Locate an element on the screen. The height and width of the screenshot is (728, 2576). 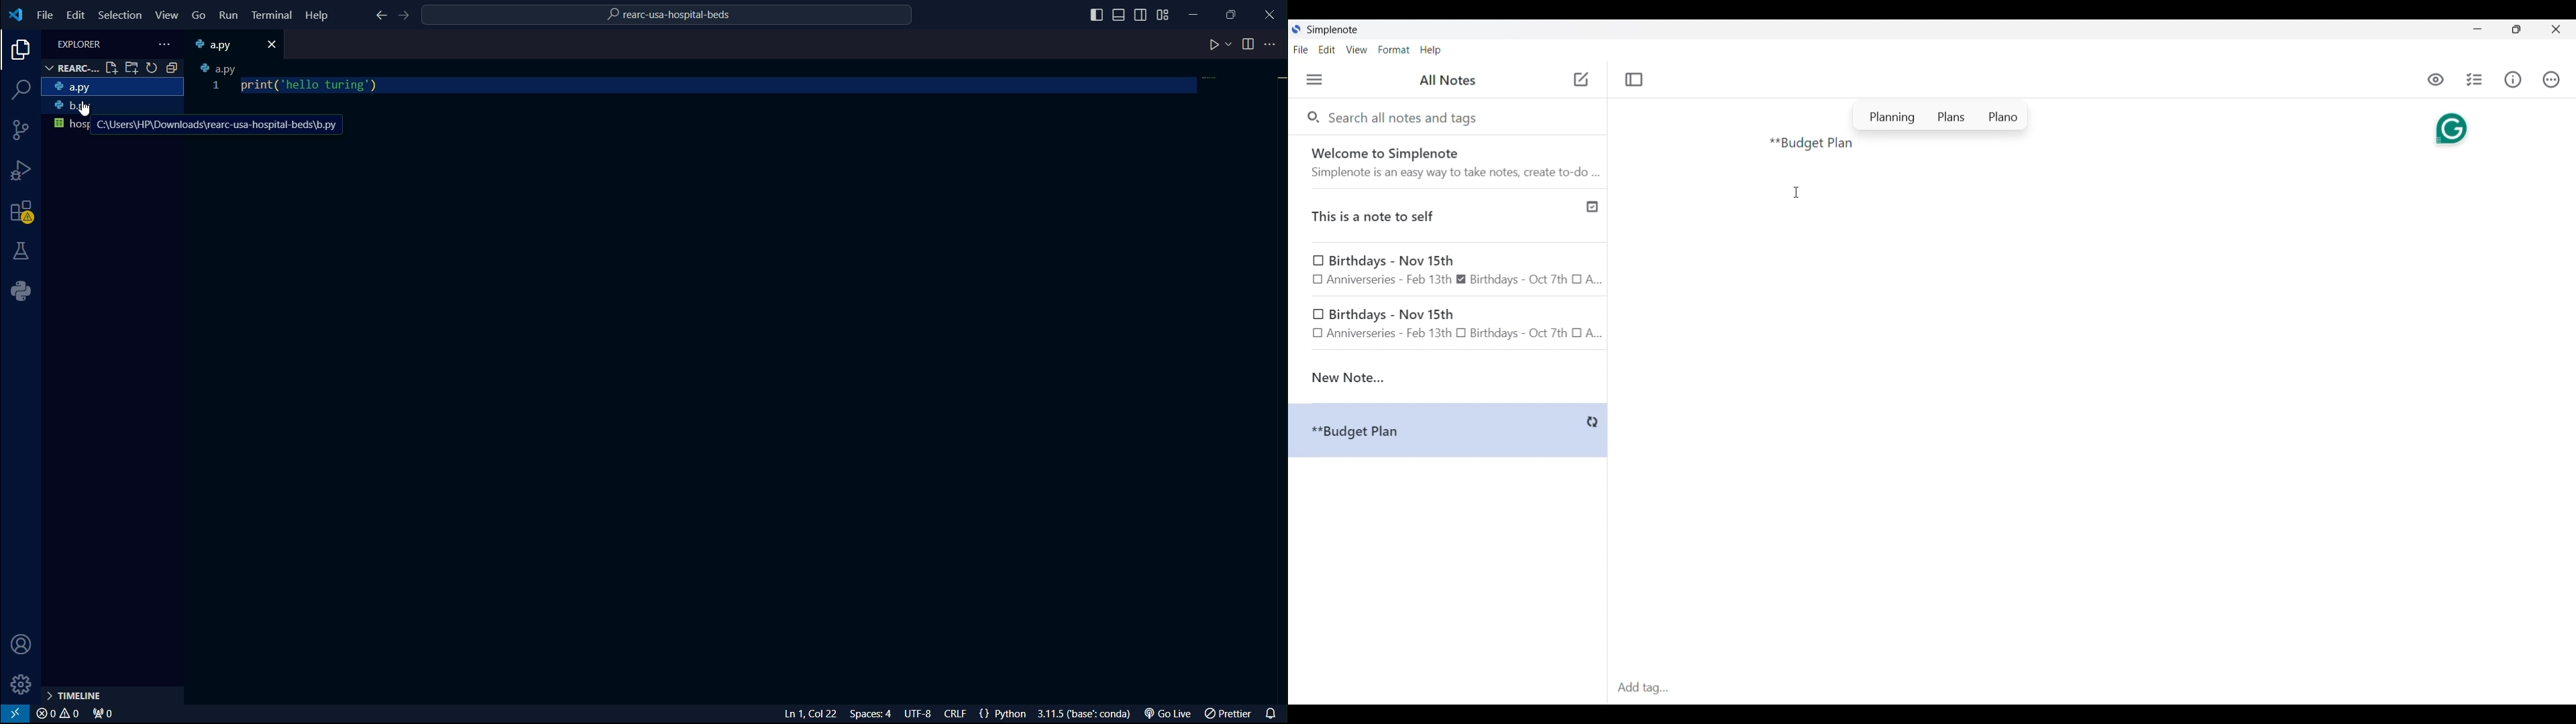
new file is located at coordinates (111, 68).